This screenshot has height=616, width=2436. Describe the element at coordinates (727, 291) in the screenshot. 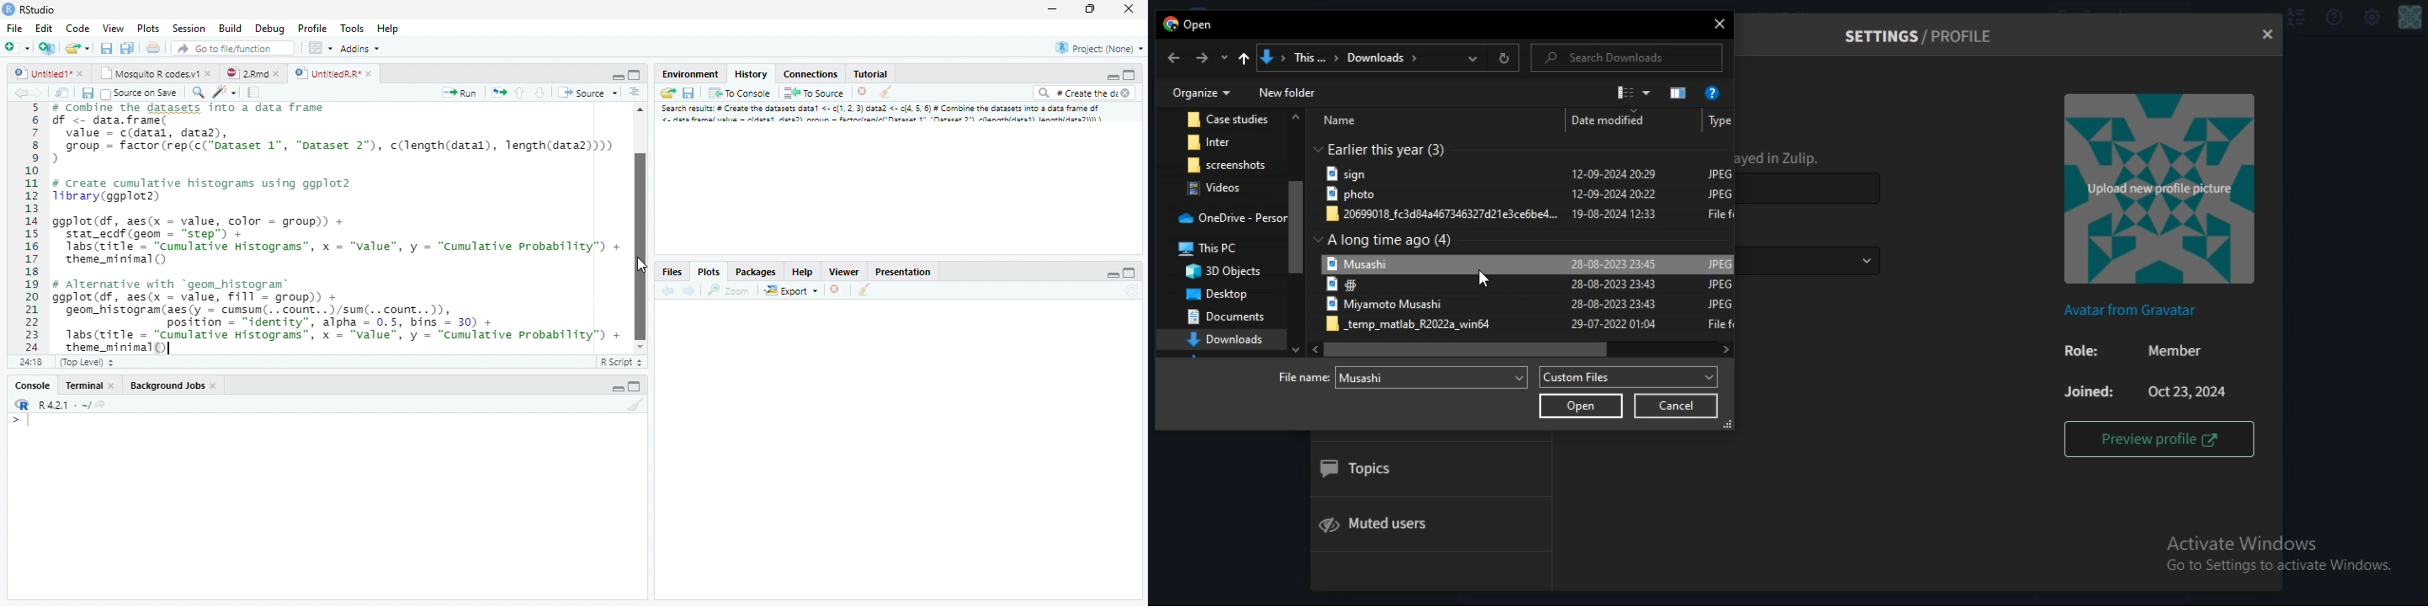

I see `Zoom` at that location.